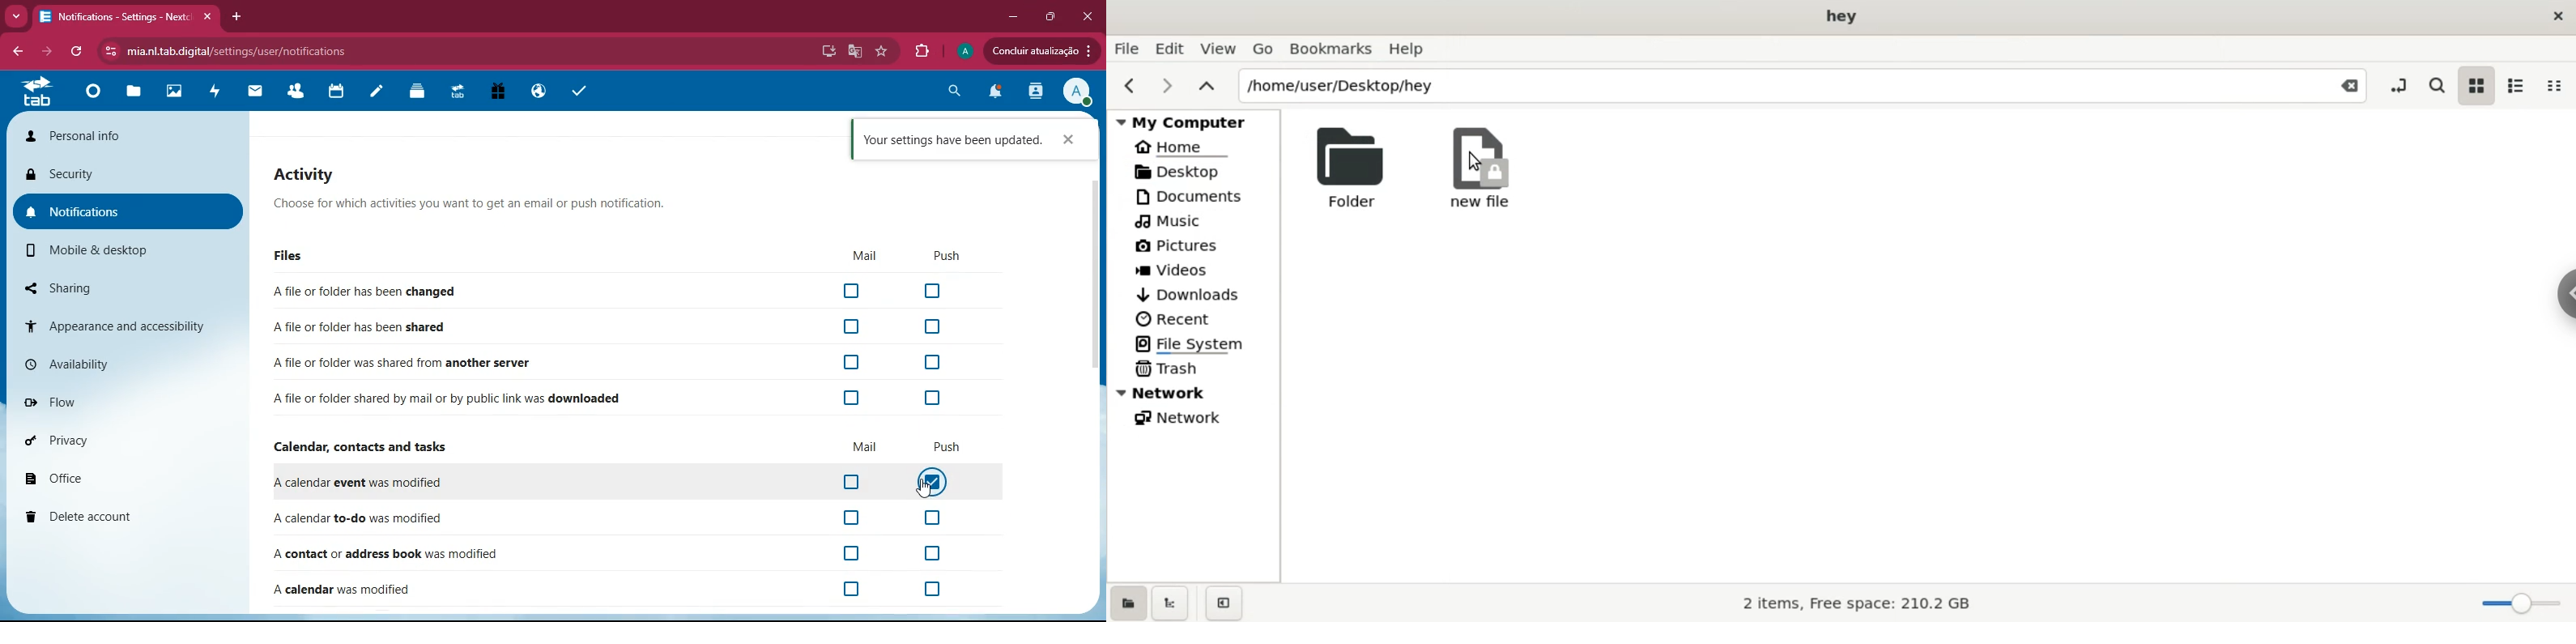 Image resolution: width=2576 pixels, height=644 pixels. Describe the element at coordinates (418, 95) in the screenshot. I see `layers` at that location.